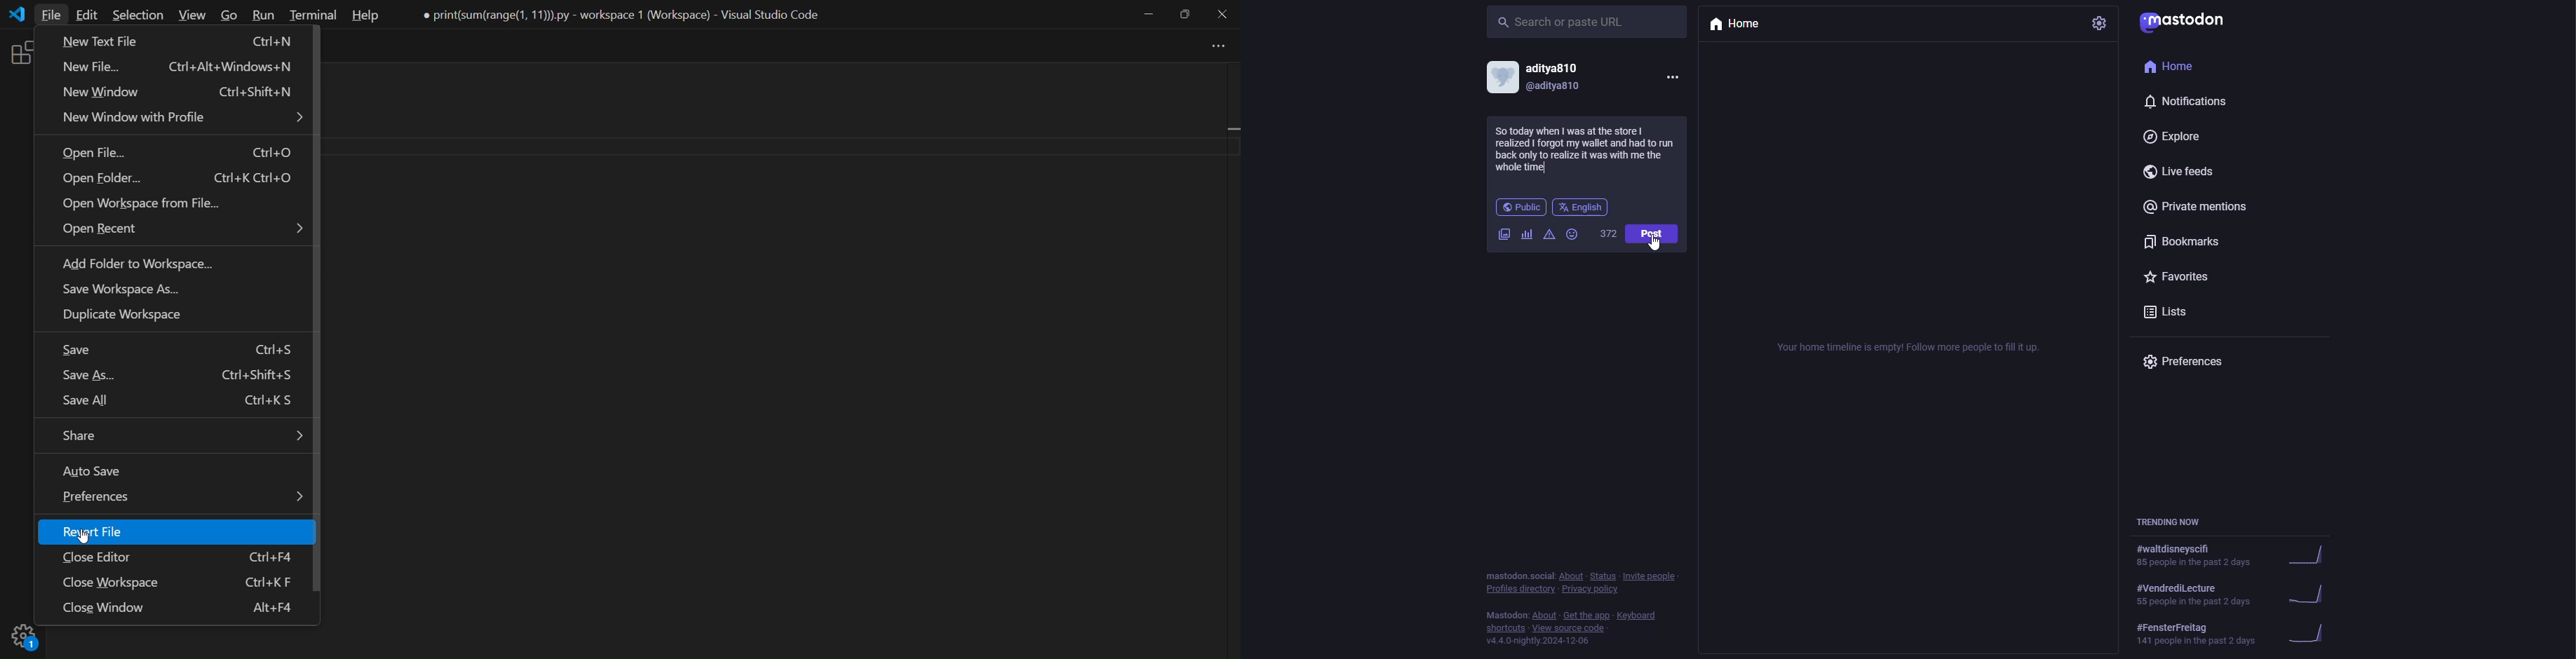 The image size is (2576, 672). What do you see at coordinates (2178, 138) in the screenshot?
I see `explore` at bounding box center [2178, 138].